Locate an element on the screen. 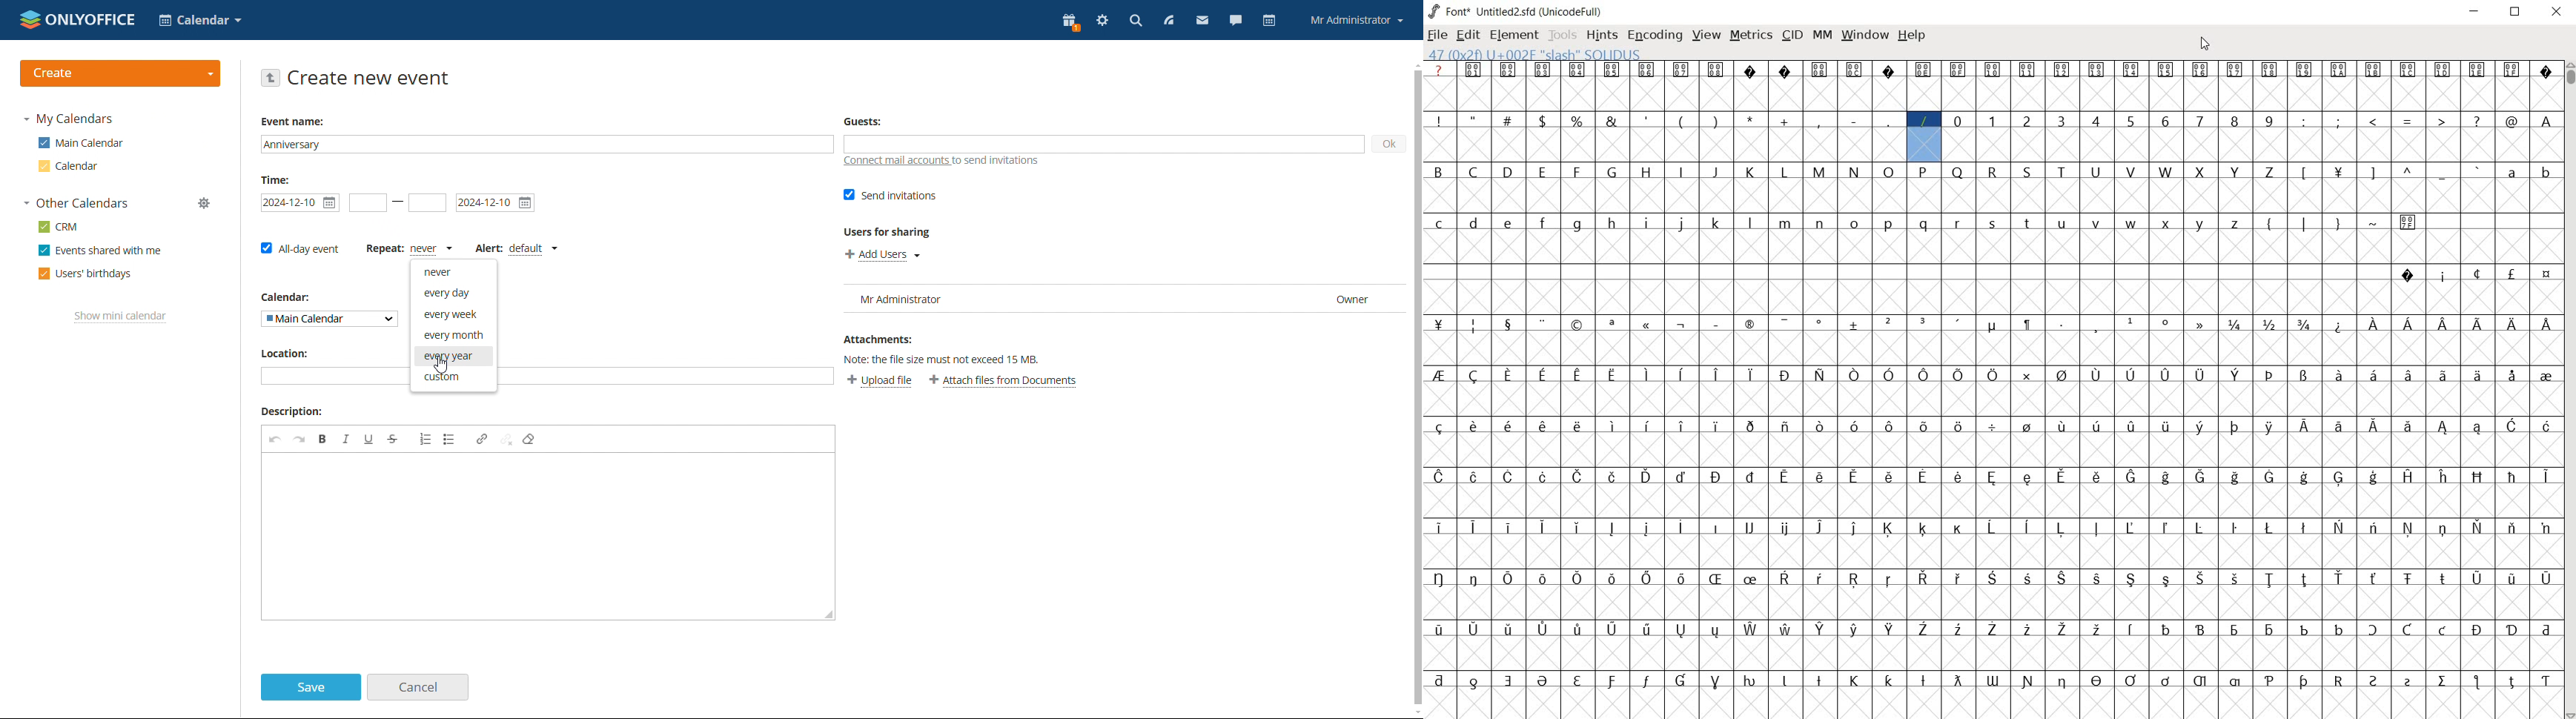 This screenshot has width=2576, height=728. glyph is located at coordinates (1854, 375).